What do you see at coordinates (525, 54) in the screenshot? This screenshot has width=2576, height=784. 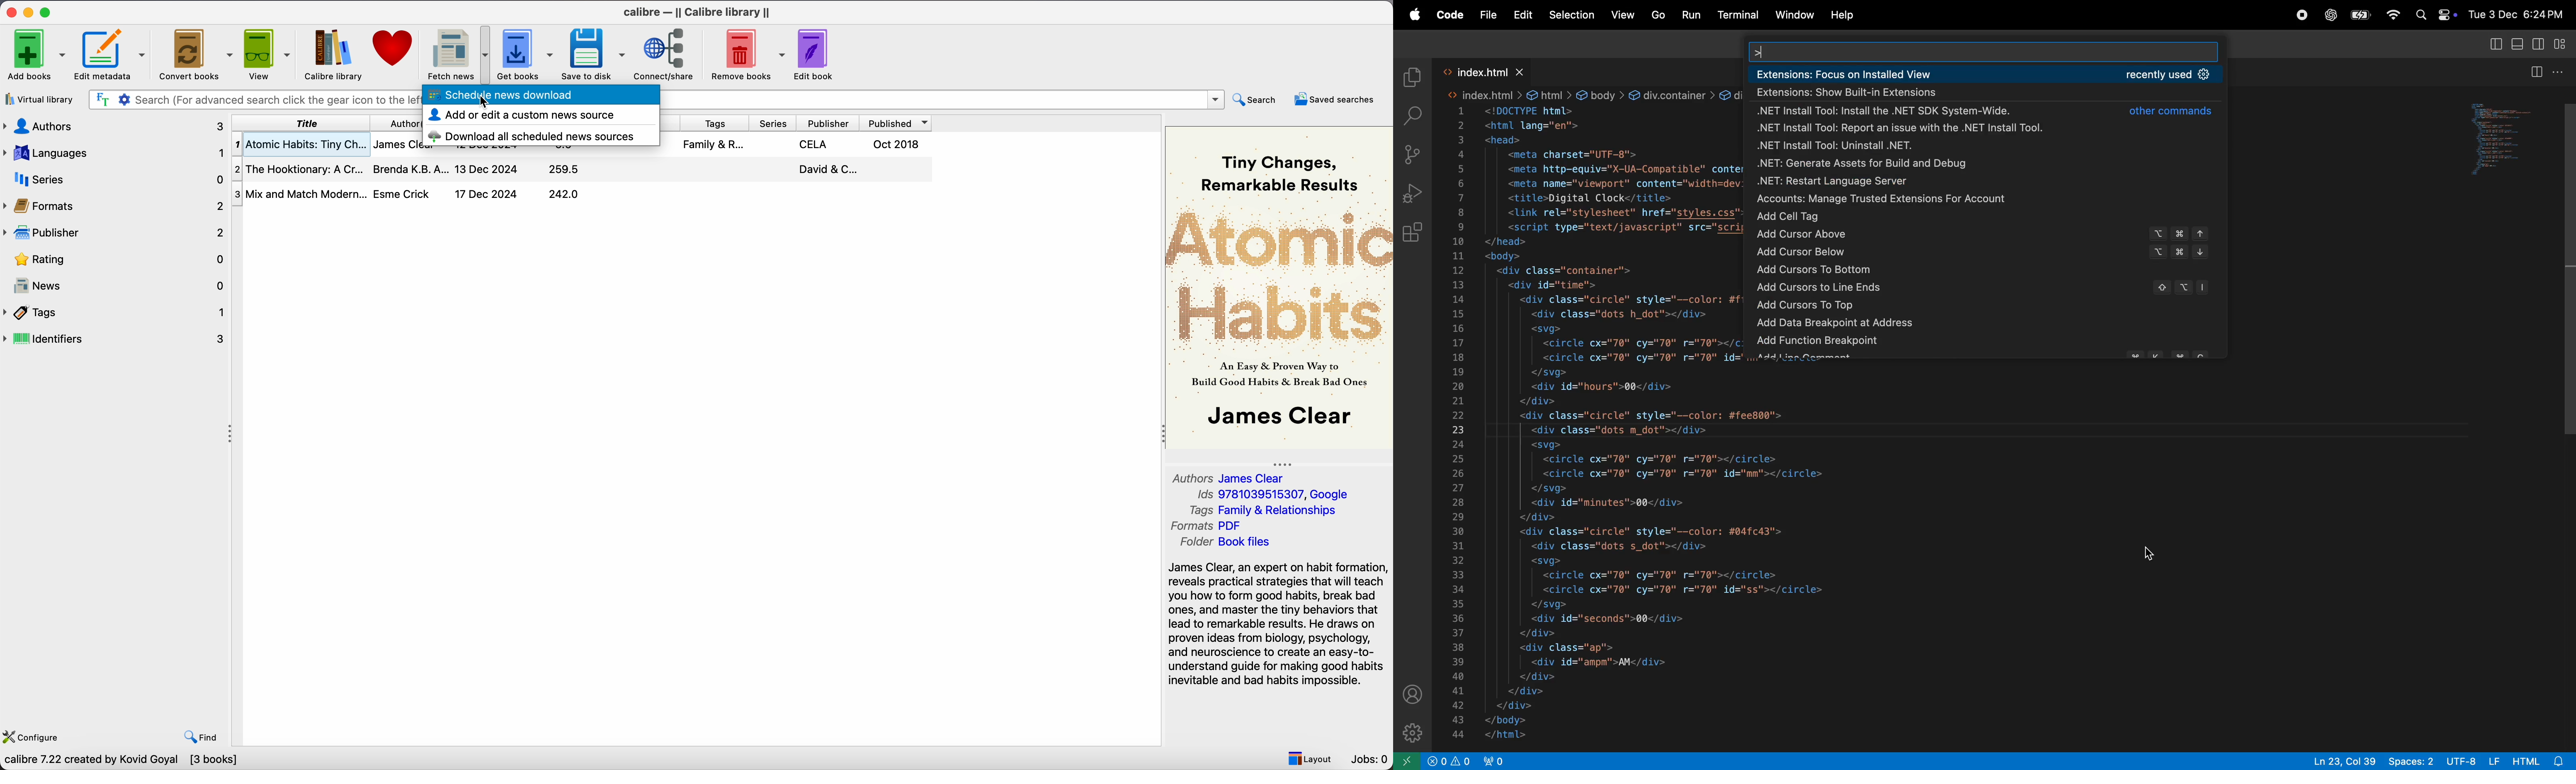 I see `get books` at bounding box center [525, 54].